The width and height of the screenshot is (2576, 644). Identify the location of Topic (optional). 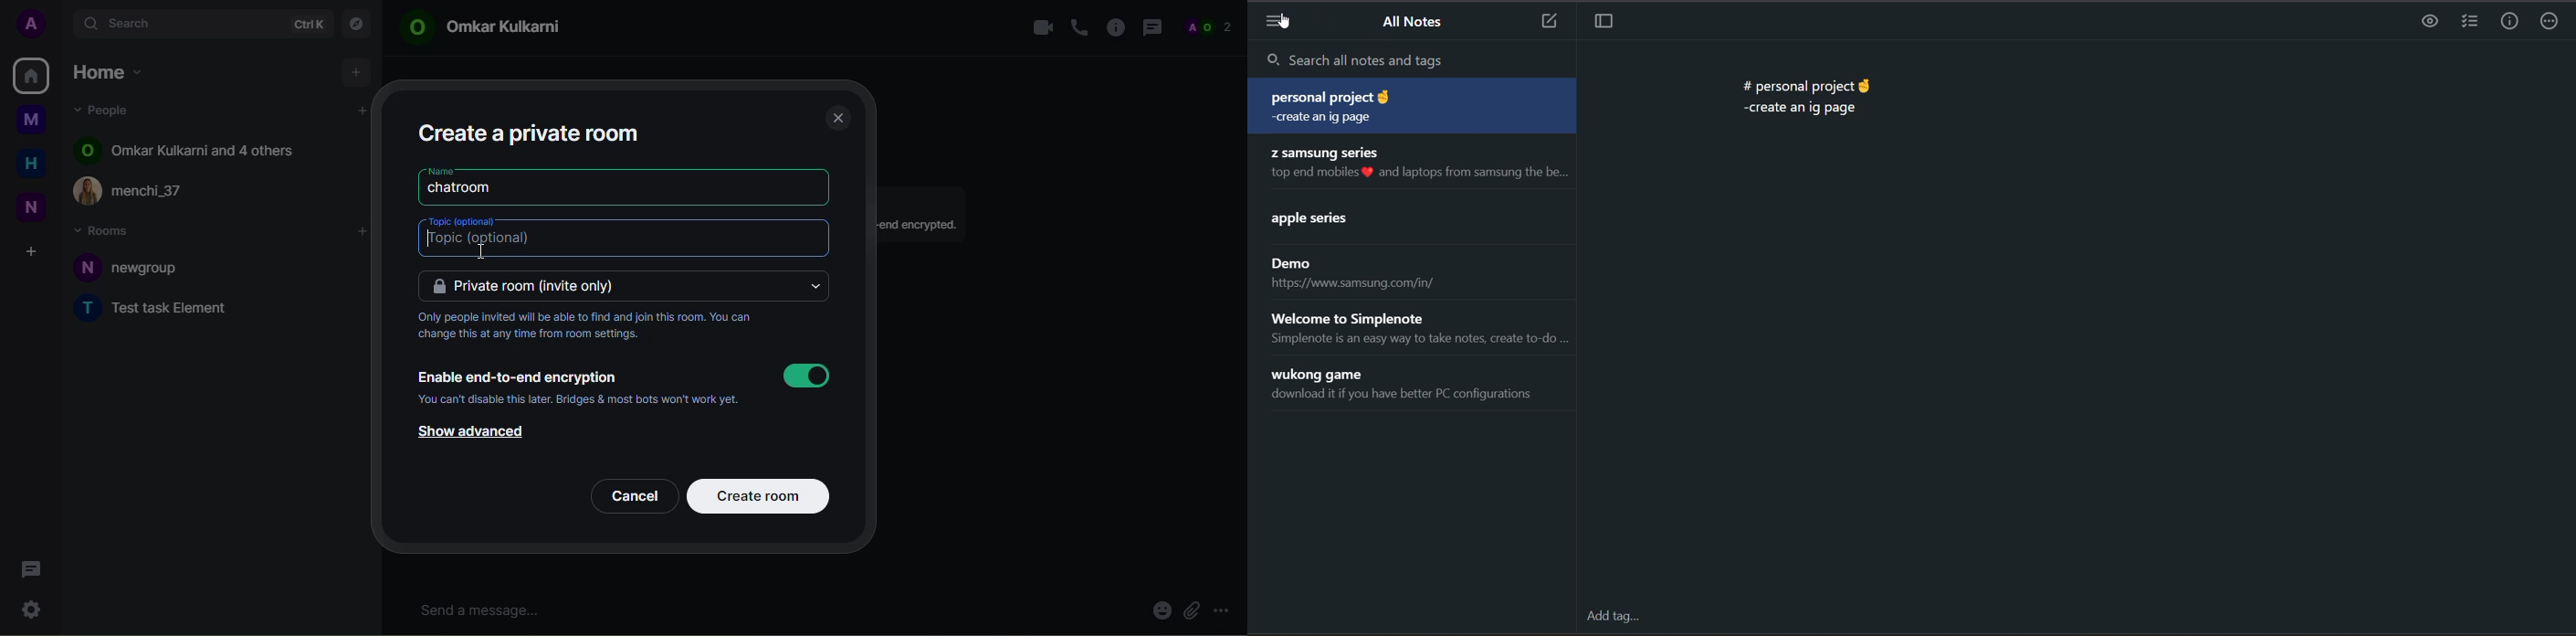
(480, 240).